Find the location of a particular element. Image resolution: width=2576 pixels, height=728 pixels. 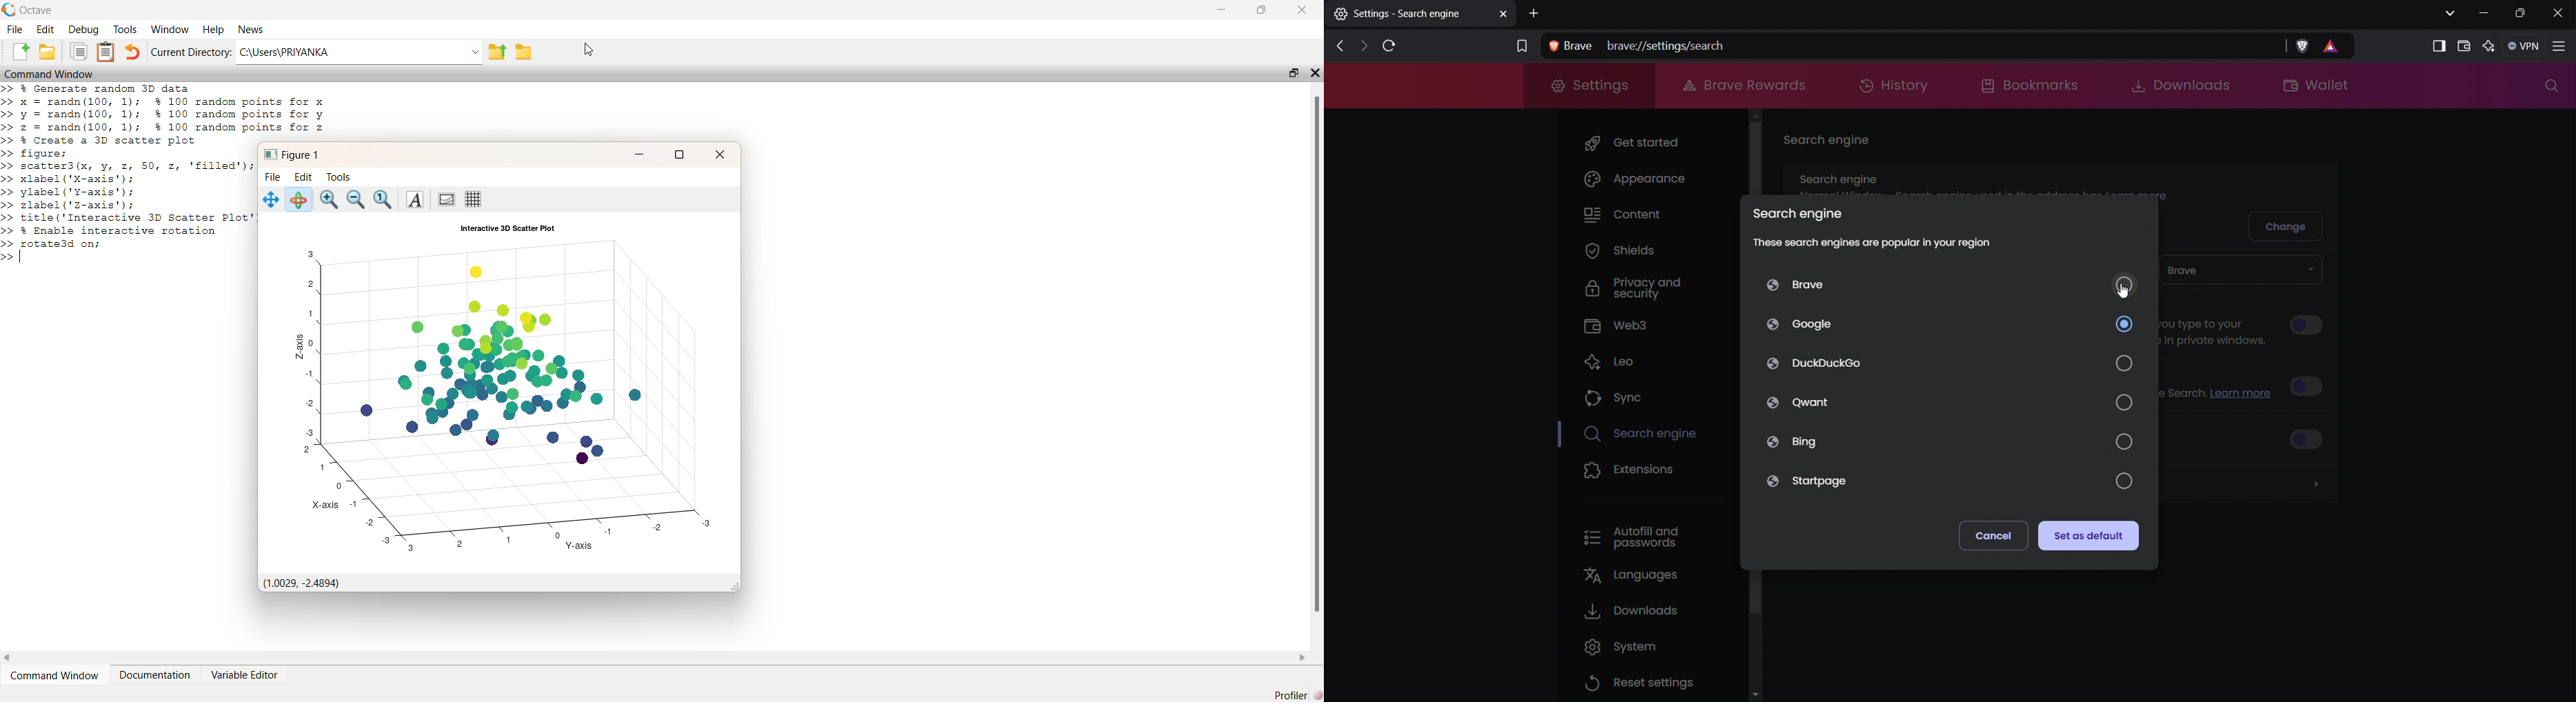

Edit is located at coordinates (45, 30).